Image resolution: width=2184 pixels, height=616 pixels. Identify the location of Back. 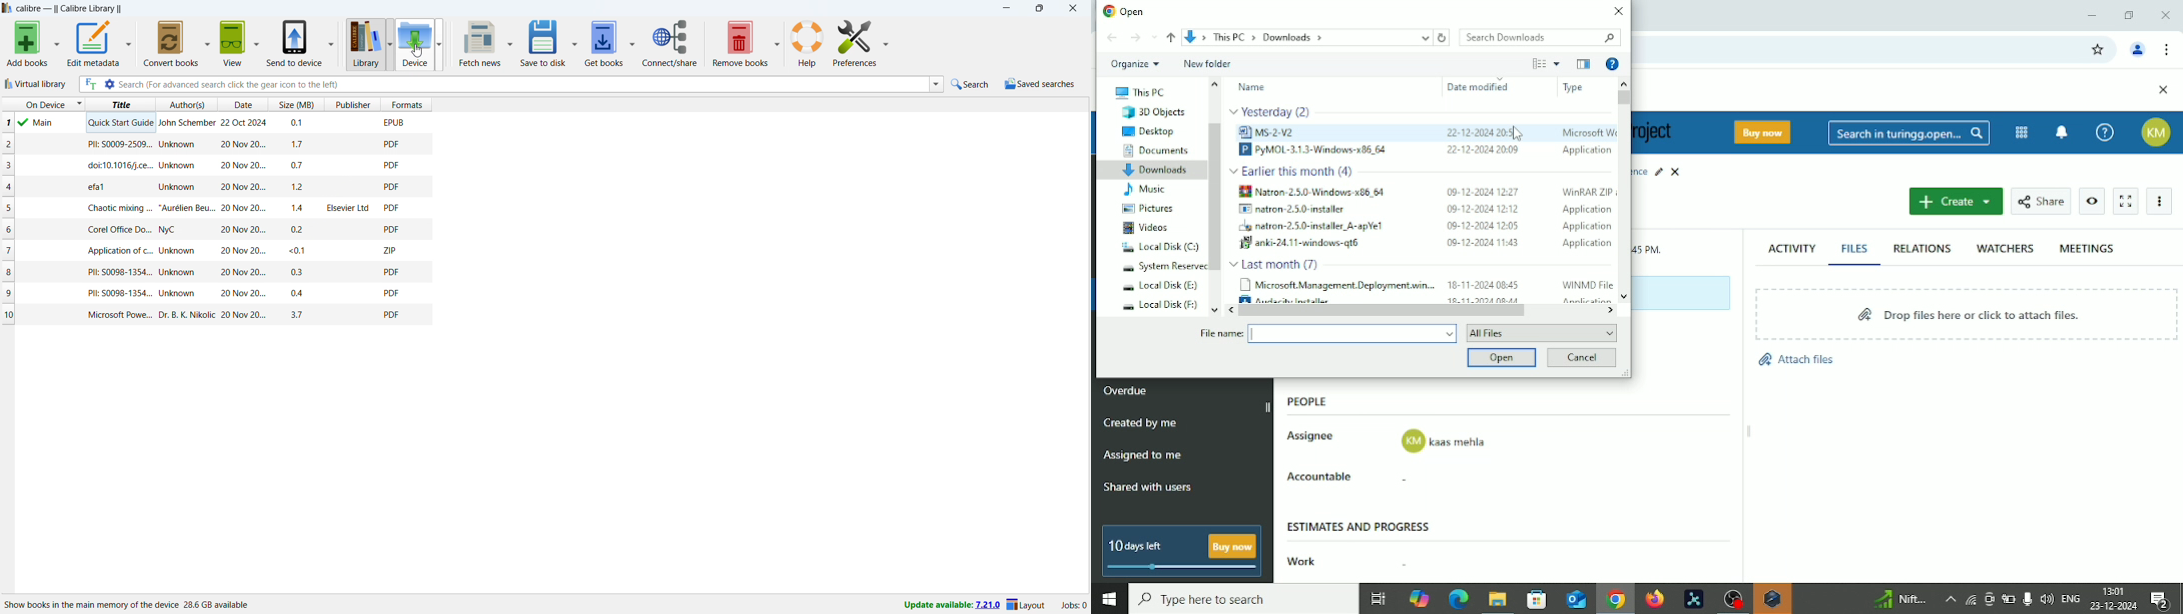
(1112, 37).